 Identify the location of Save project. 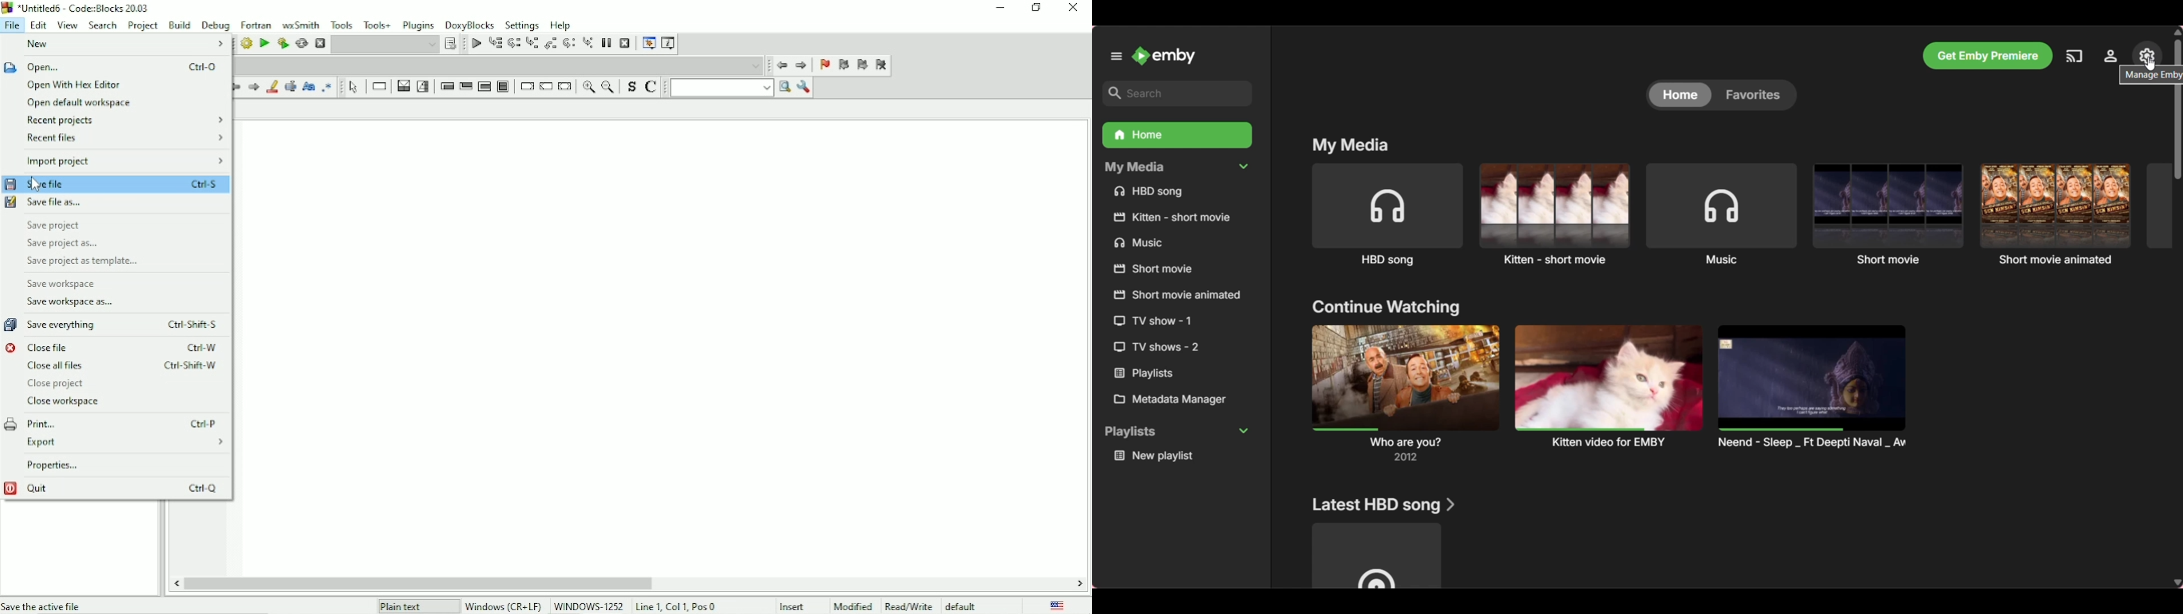
(54, 225).